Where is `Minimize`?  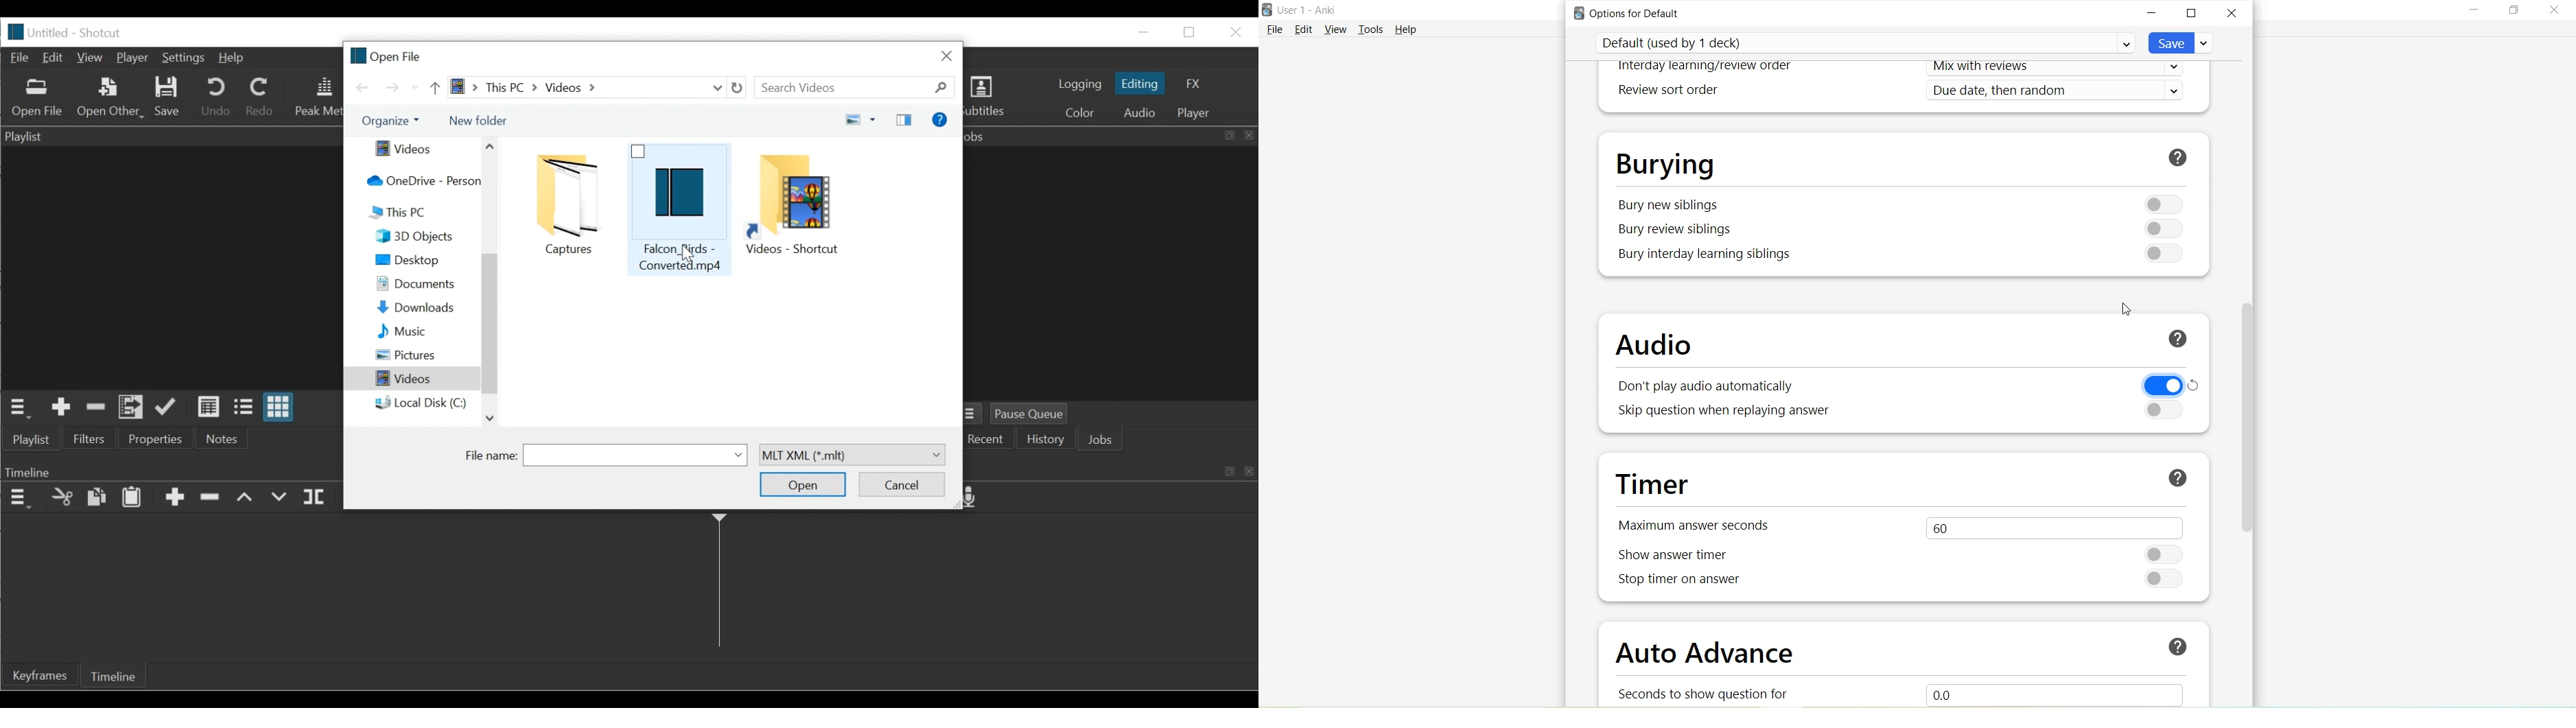 Minimize is located at coordinates (2153, 13).